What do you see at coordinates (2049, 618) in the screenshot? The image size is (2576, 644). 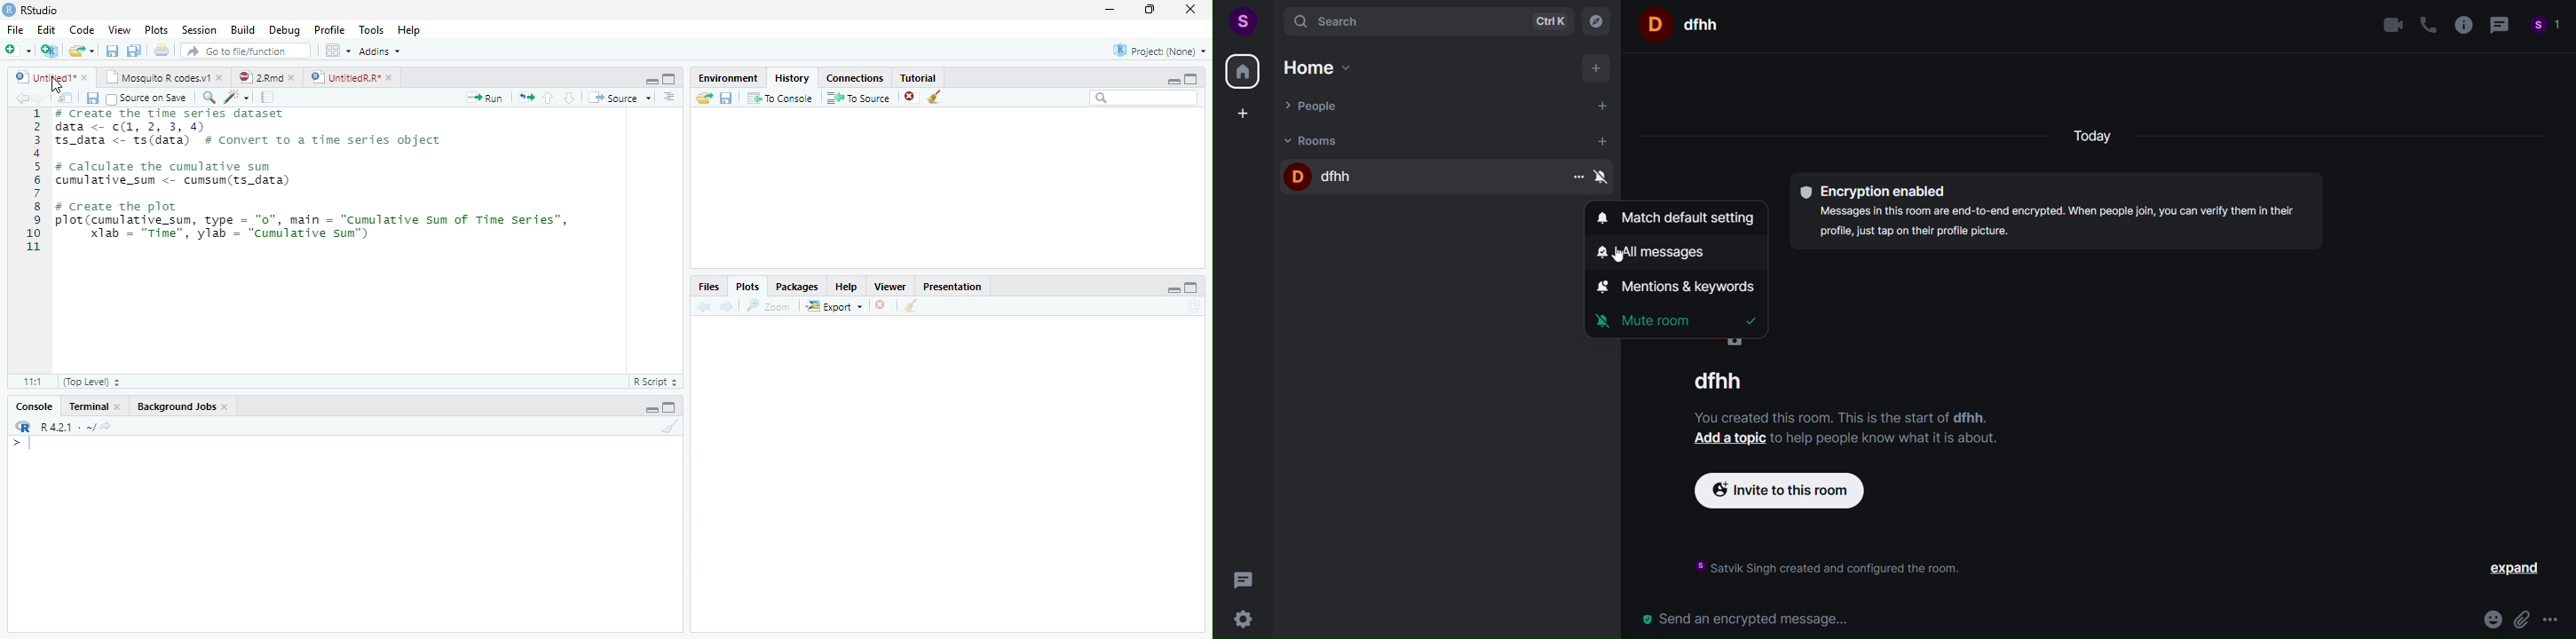 I see `send an encrypted message...` at bounding box center [2049, 618].